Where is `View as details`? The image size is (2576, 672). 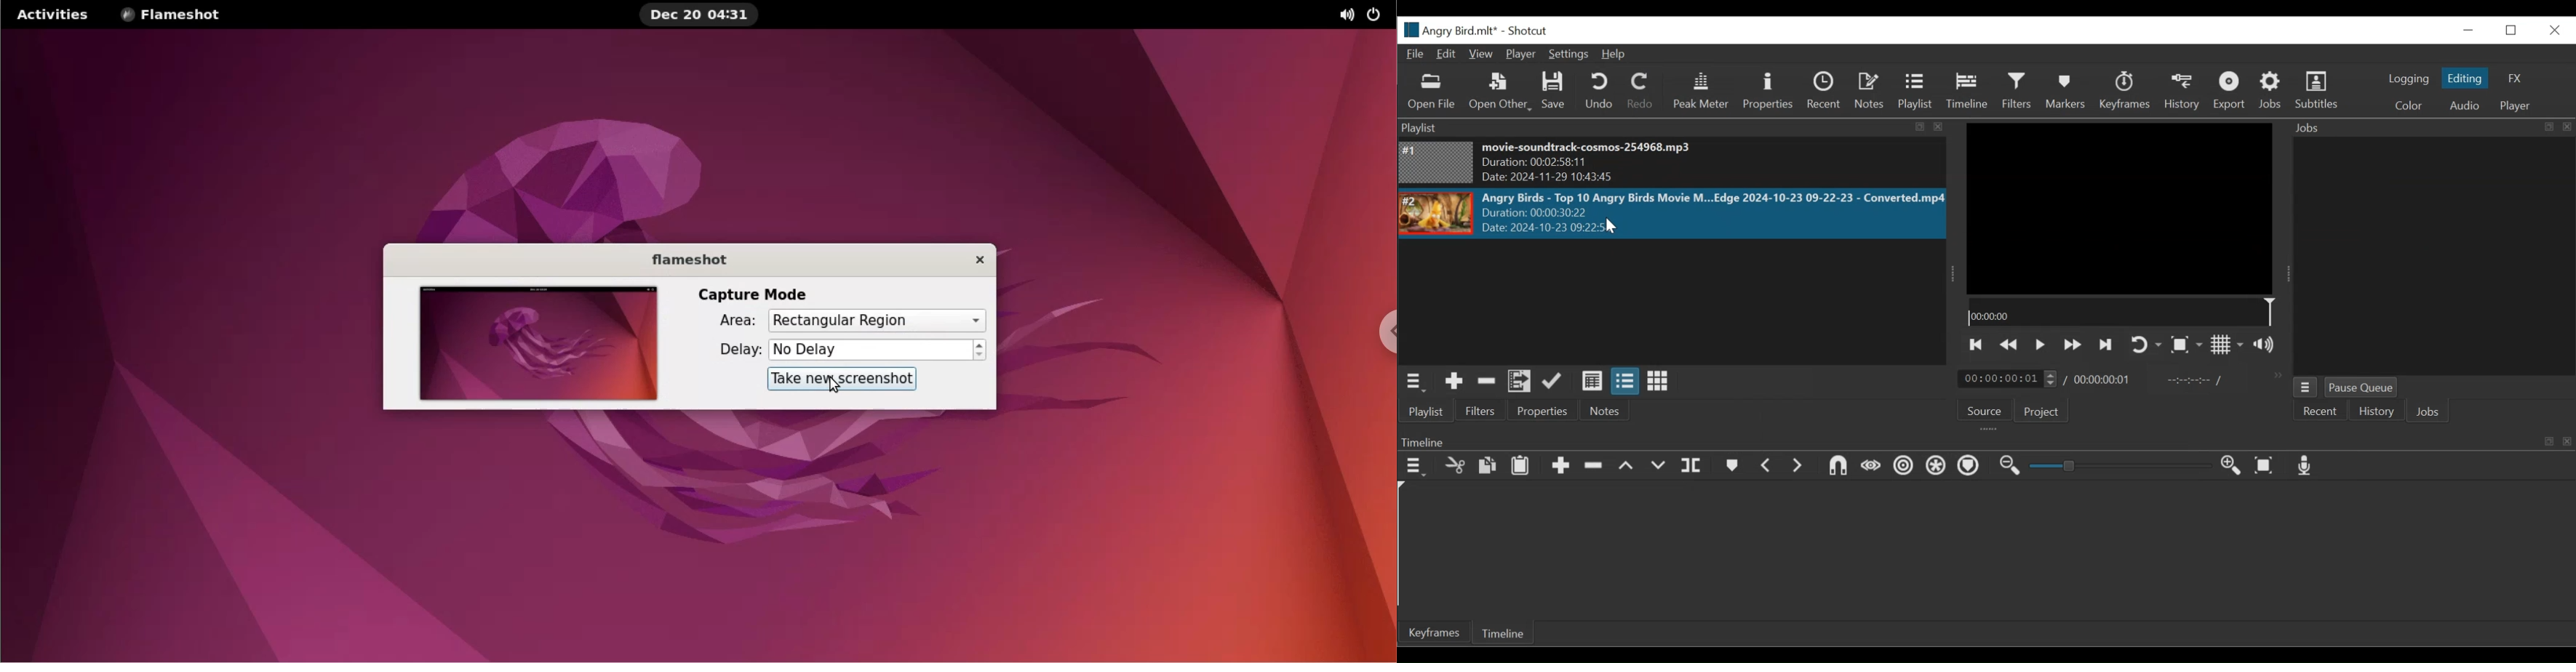
View as details is located at coordinates (1591, 382).